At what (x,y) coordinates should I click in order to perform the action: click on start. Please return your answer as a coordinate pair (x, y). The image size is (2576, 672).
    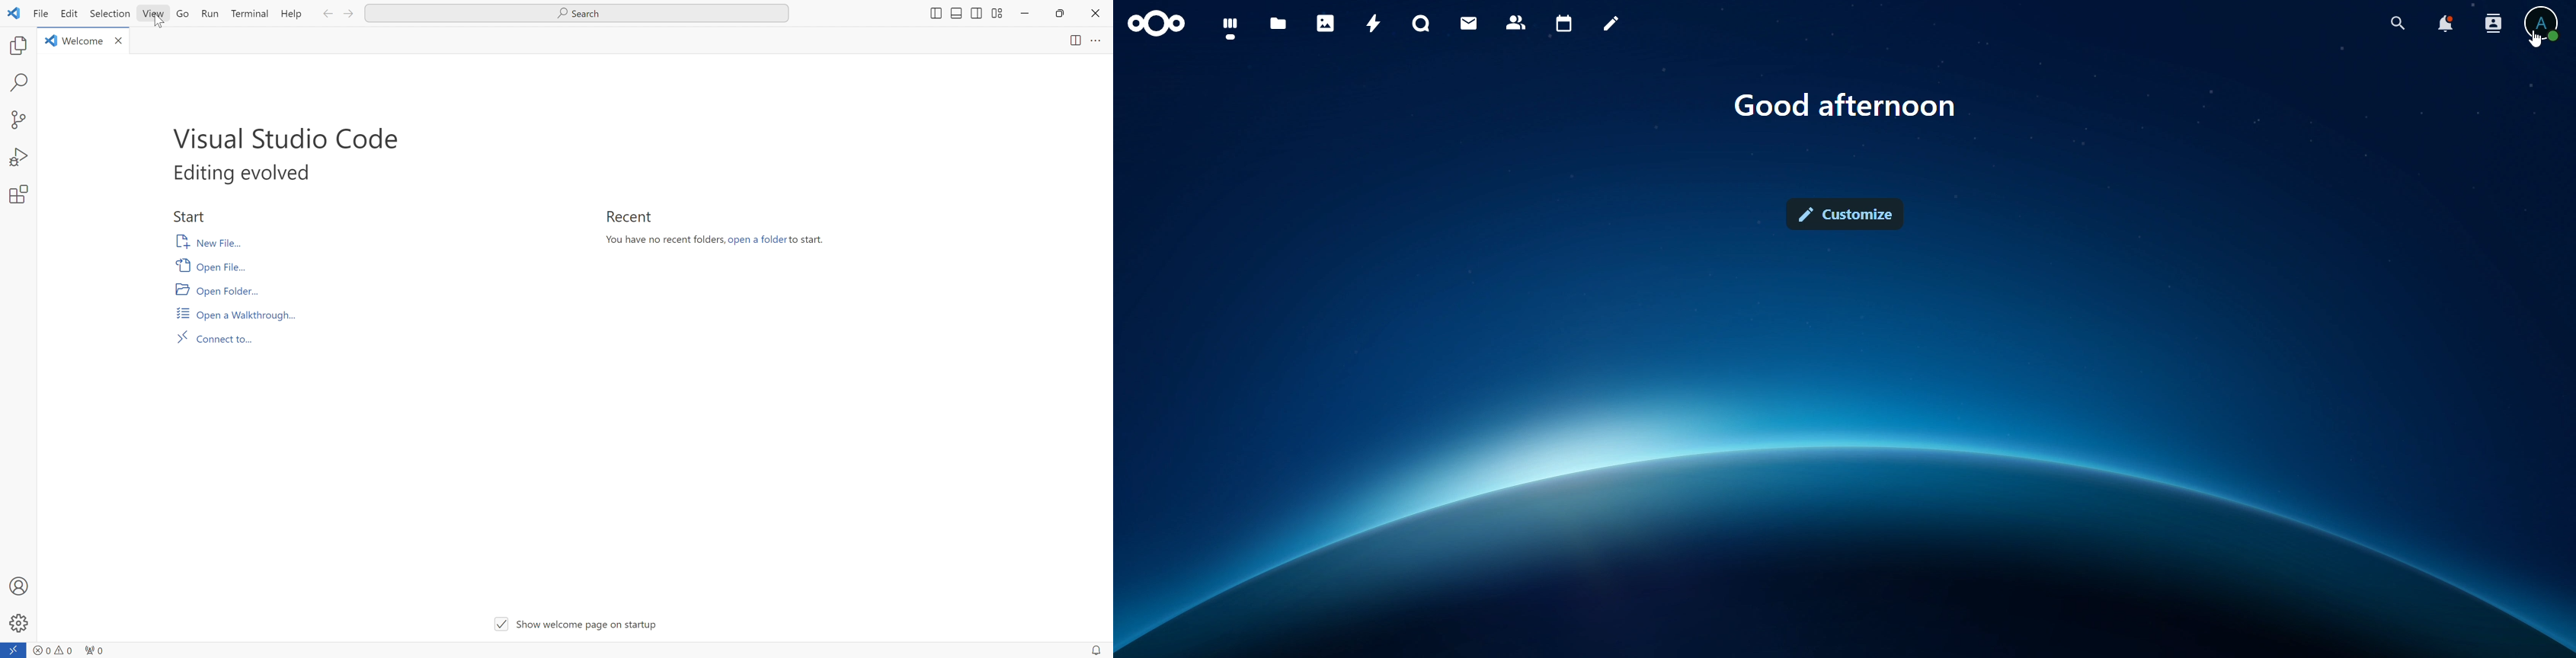
    Looking at the image, I should click on (193, 218).